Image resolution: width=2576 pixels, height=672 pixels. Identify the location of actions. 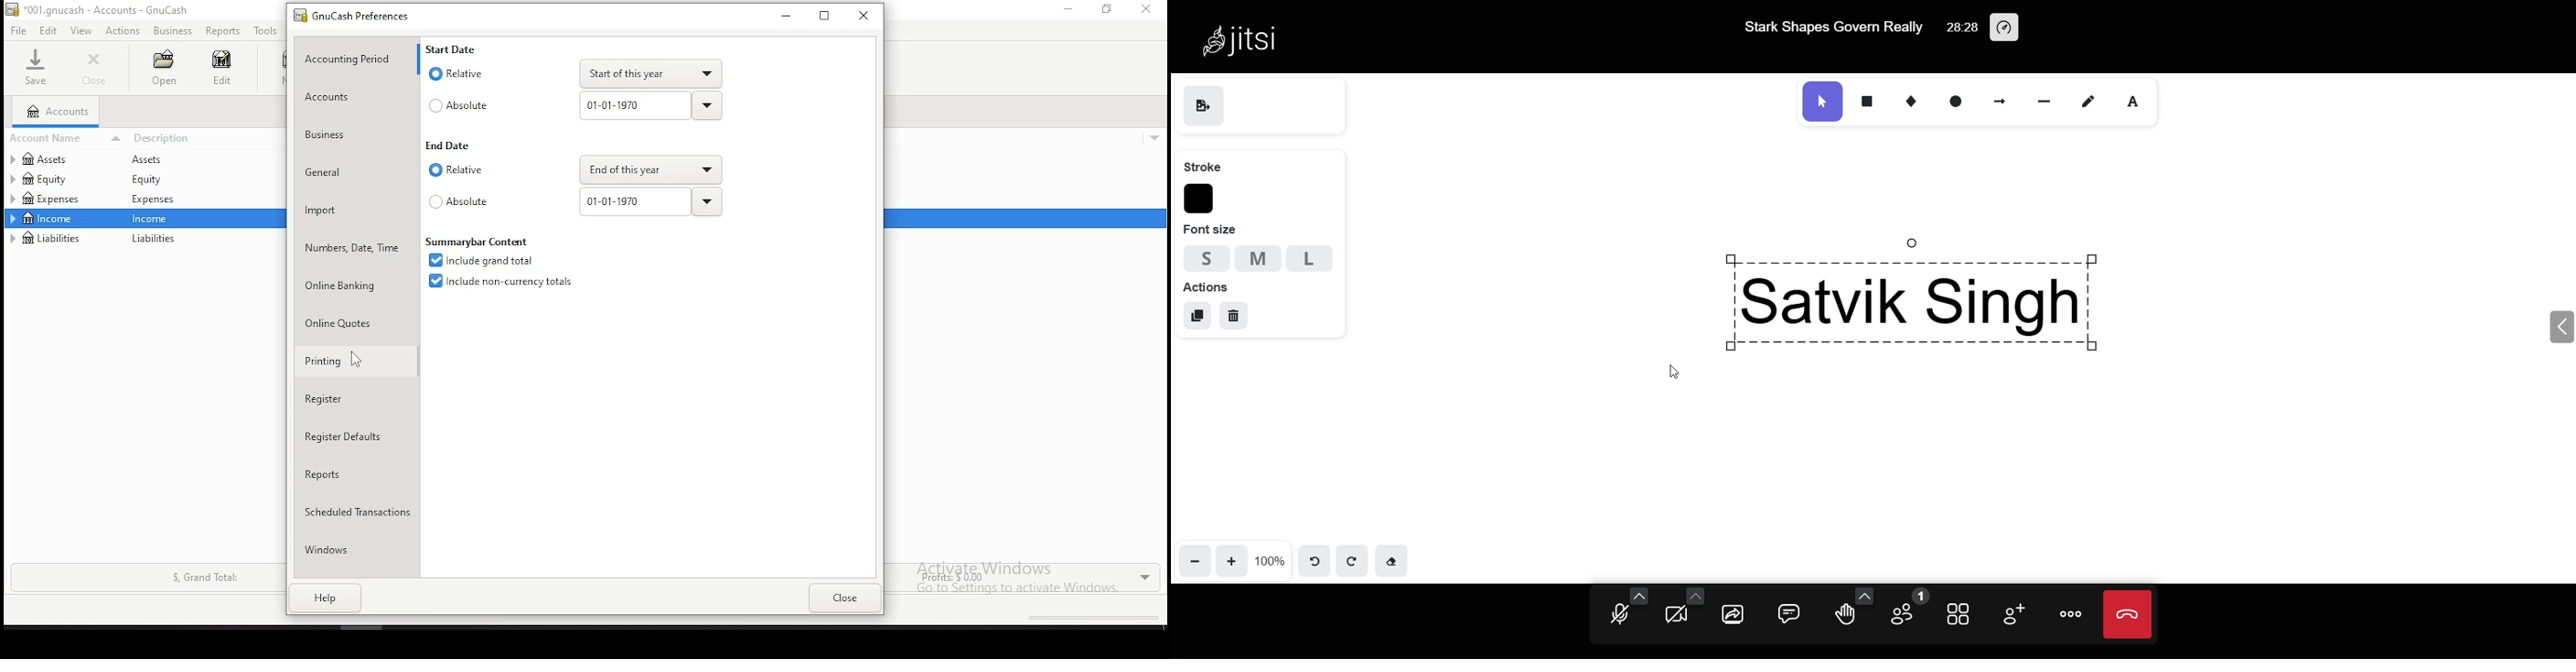
(123, 31).